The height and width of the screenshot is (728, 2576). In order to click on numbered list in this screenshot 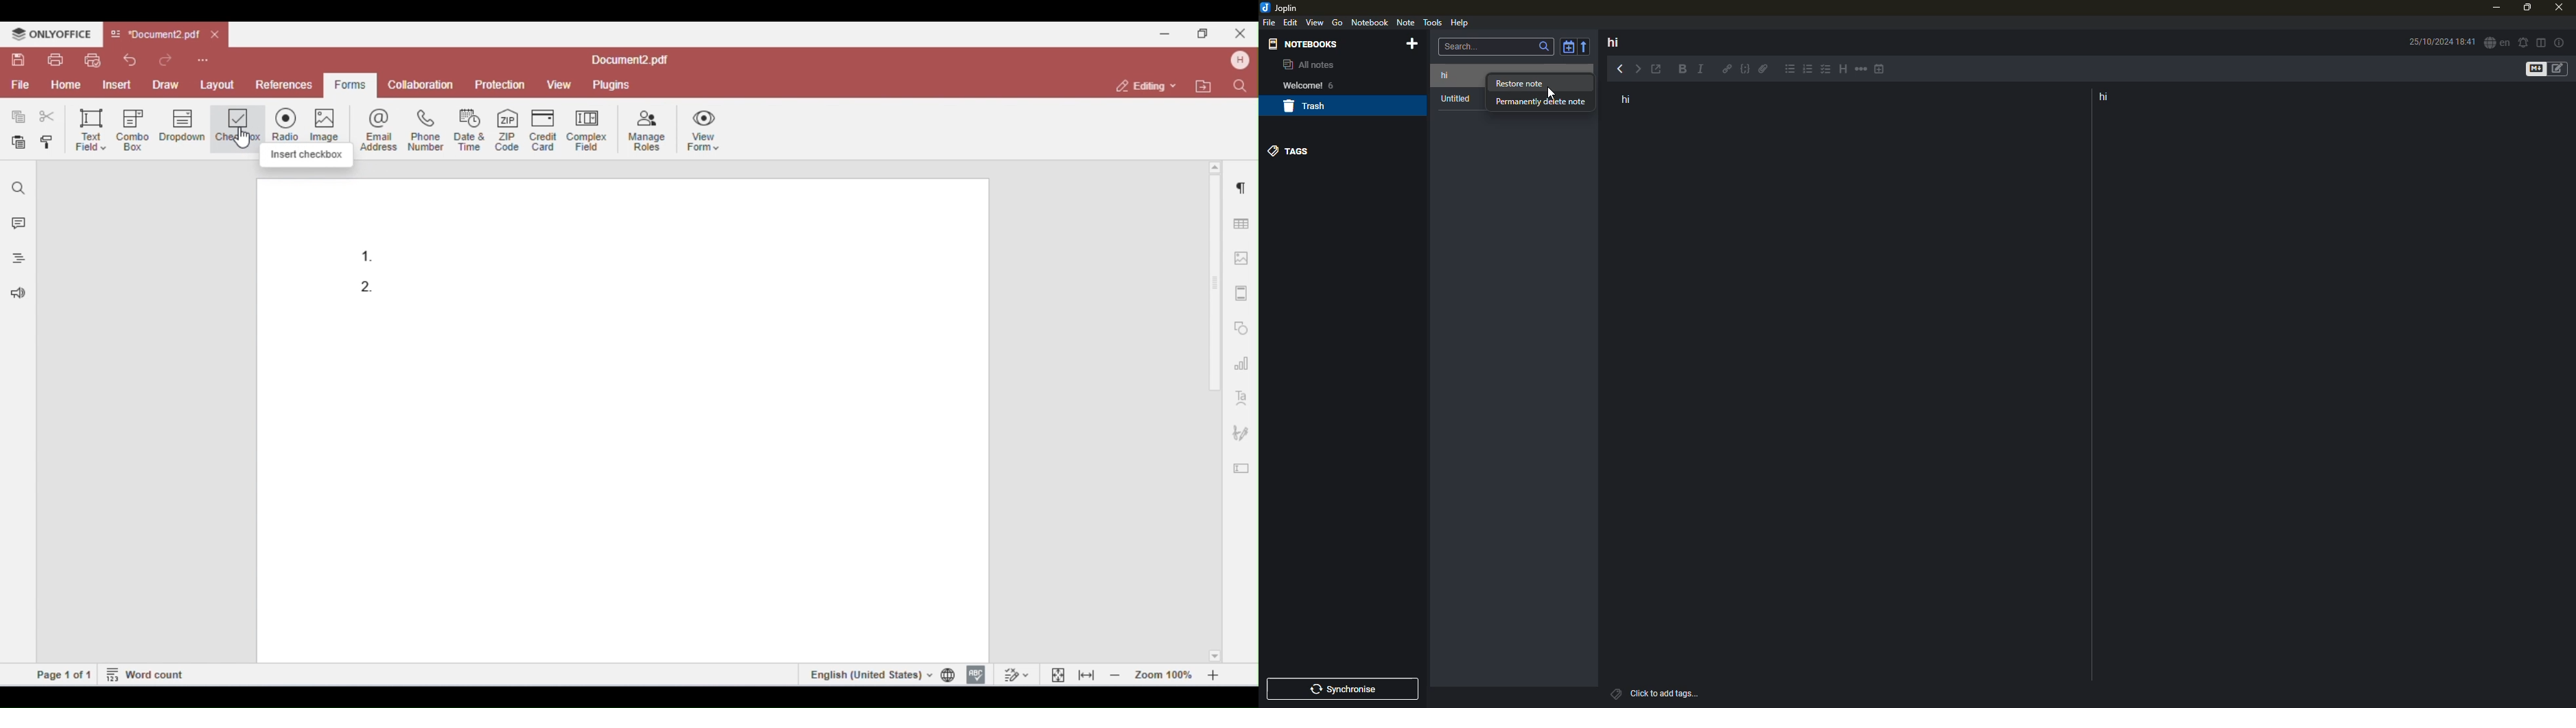, I will do `click(1808, 71)`.